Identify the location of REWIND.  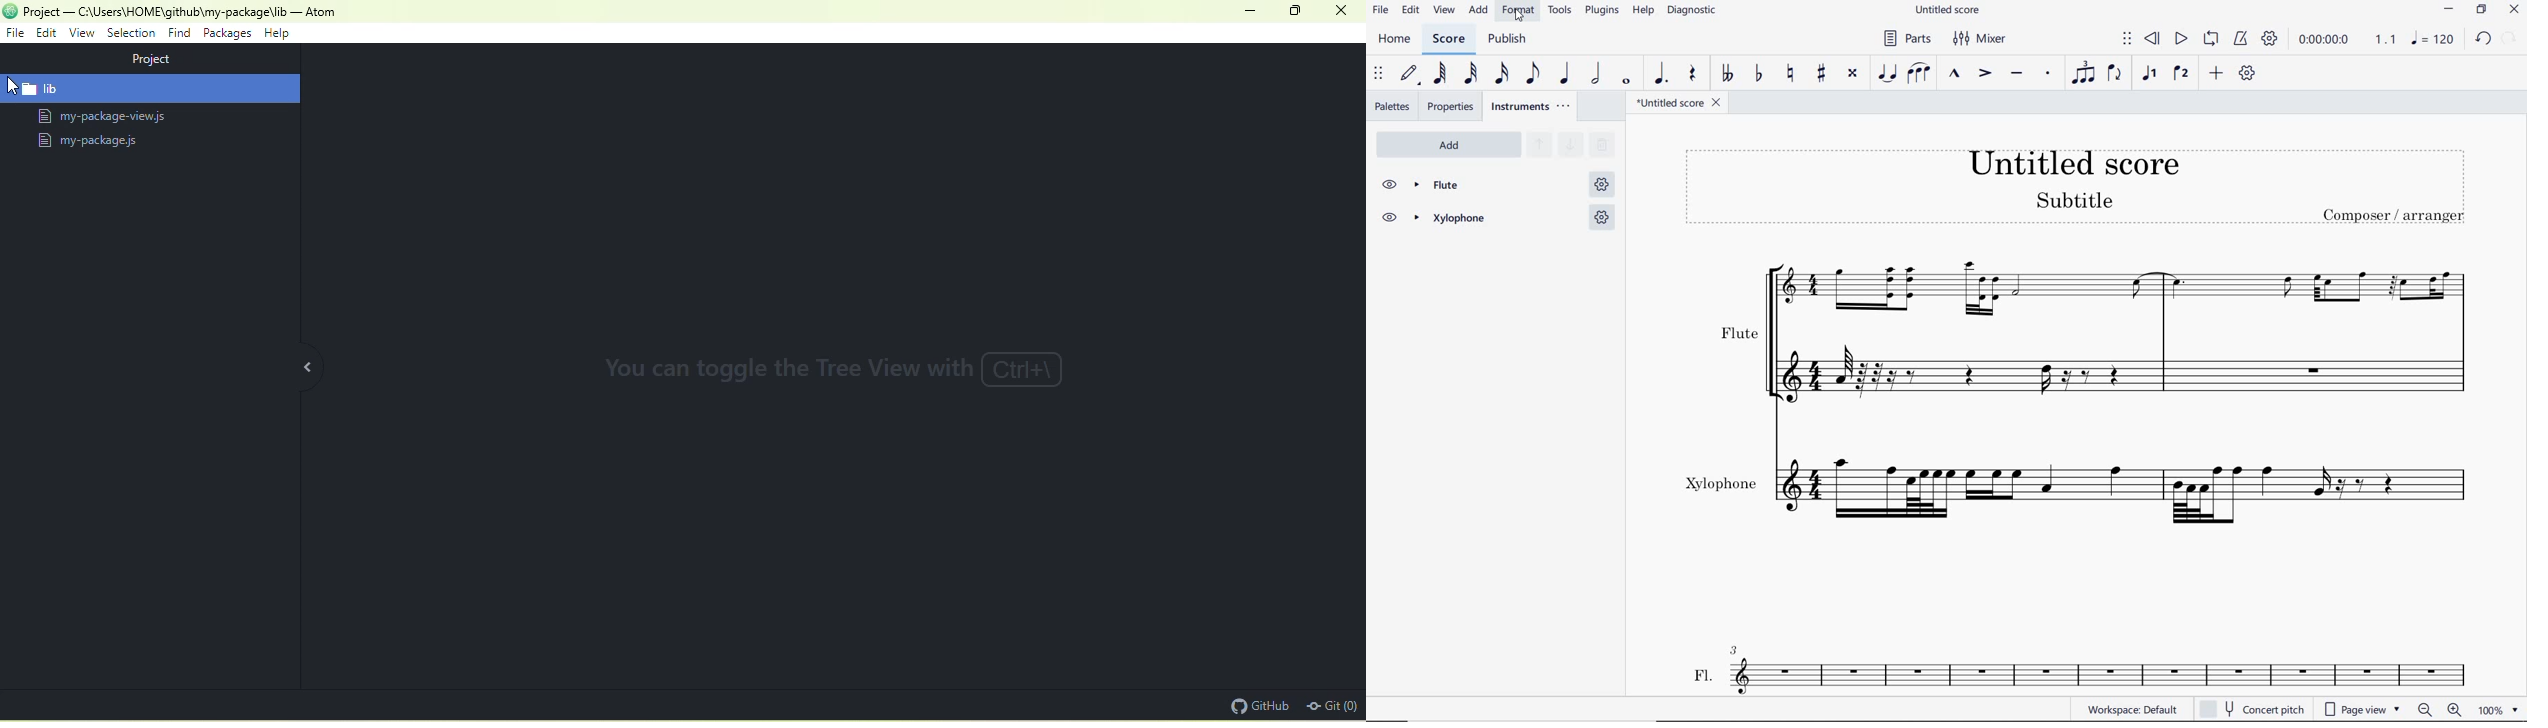
(2154, 39).